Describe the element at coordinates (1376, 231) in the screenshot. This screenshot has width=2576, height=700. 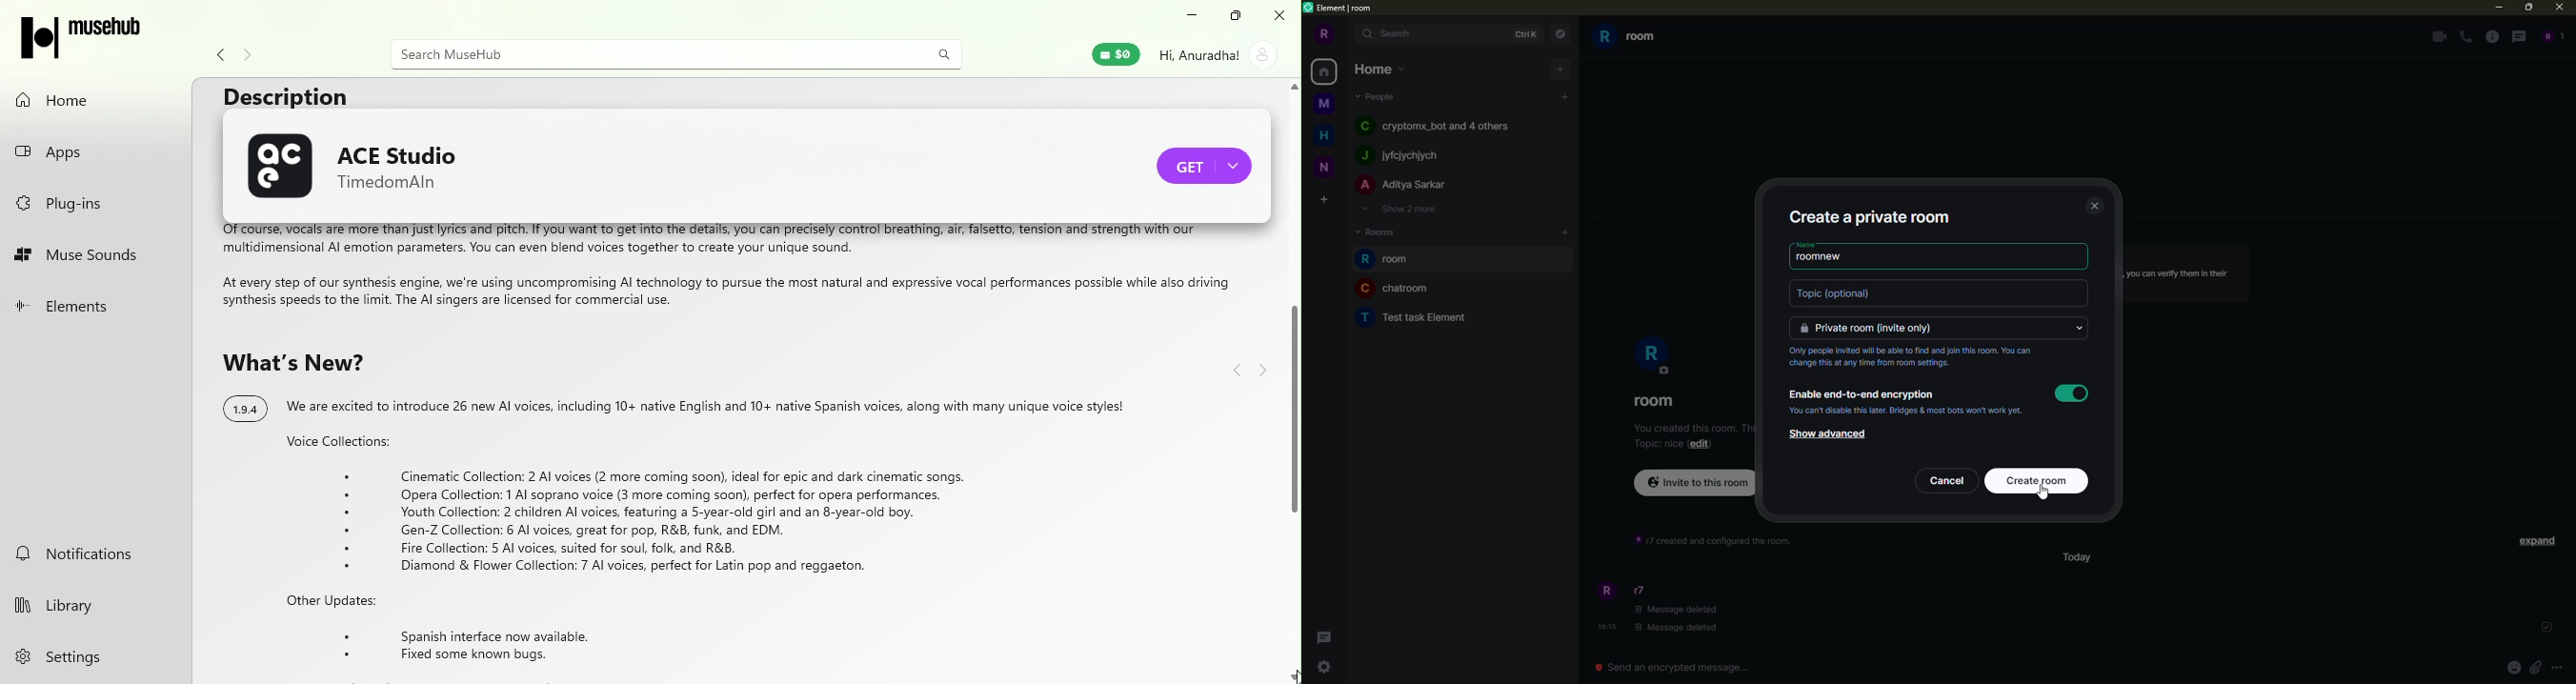
I see `rooms` at that location.